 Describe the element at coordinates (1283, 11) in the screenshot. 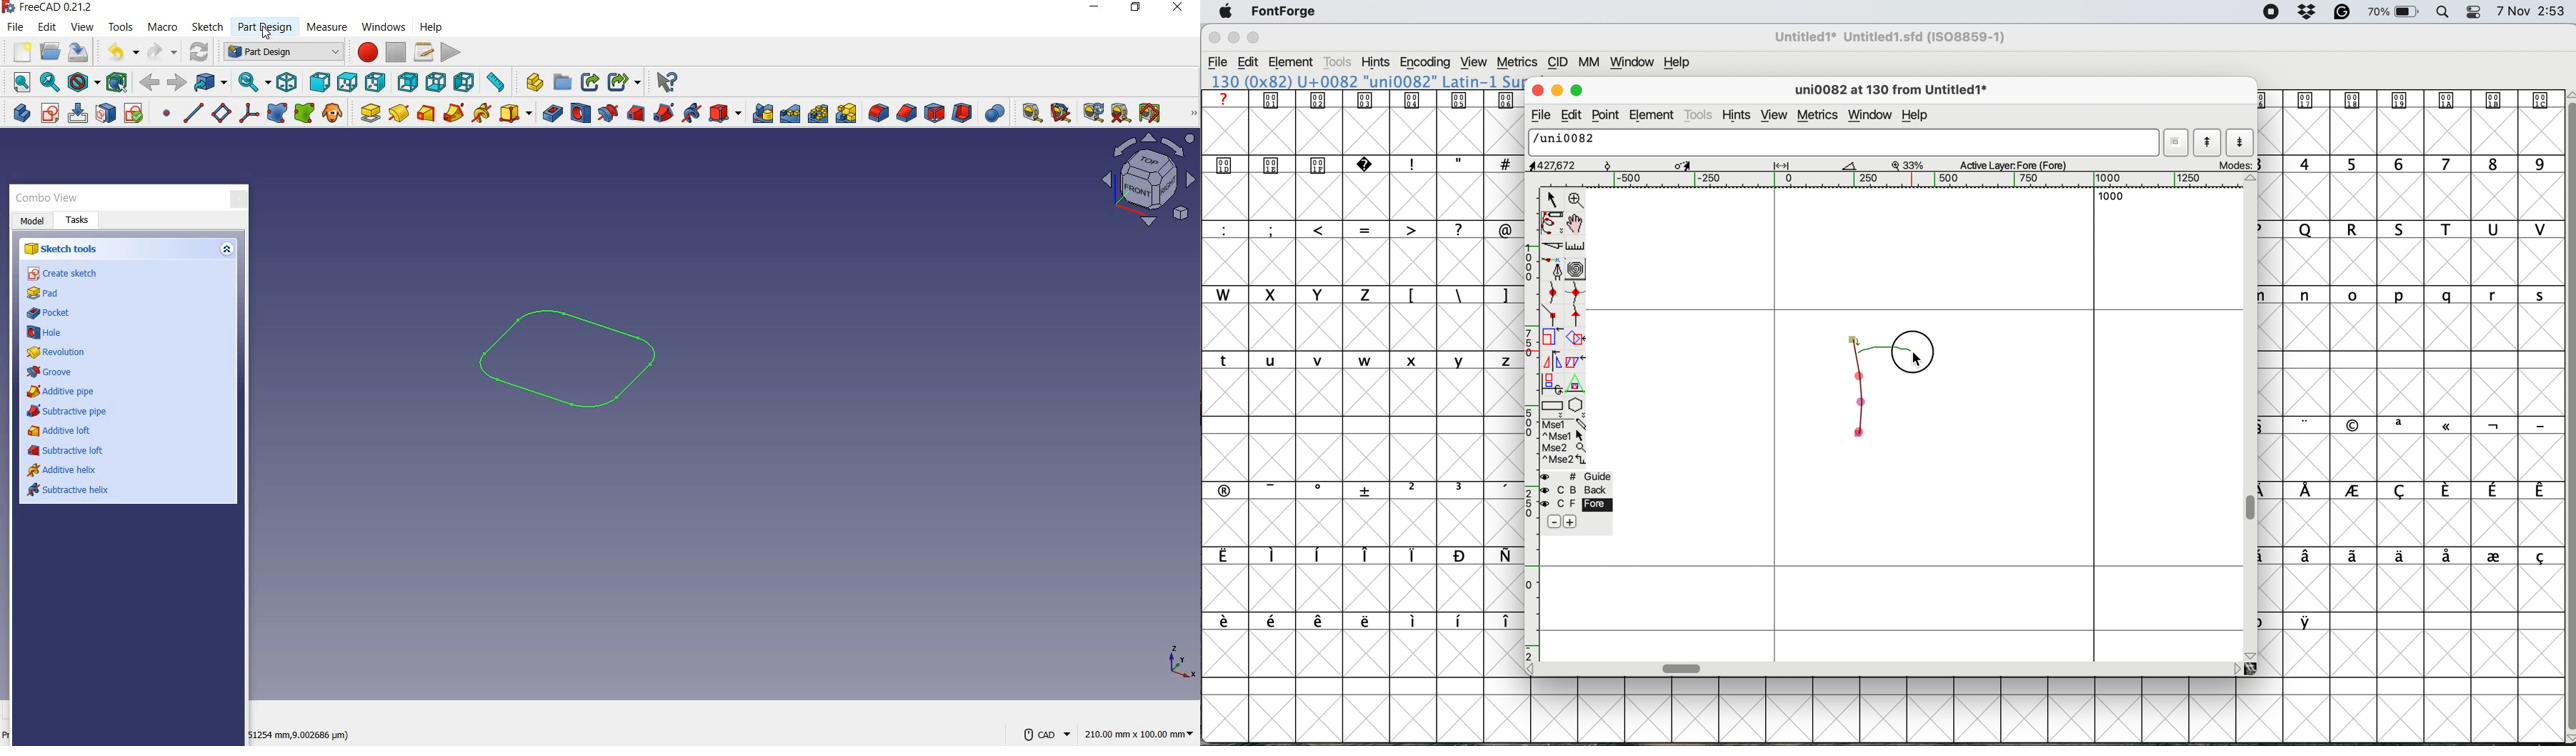

I see `fontforge` at that location.